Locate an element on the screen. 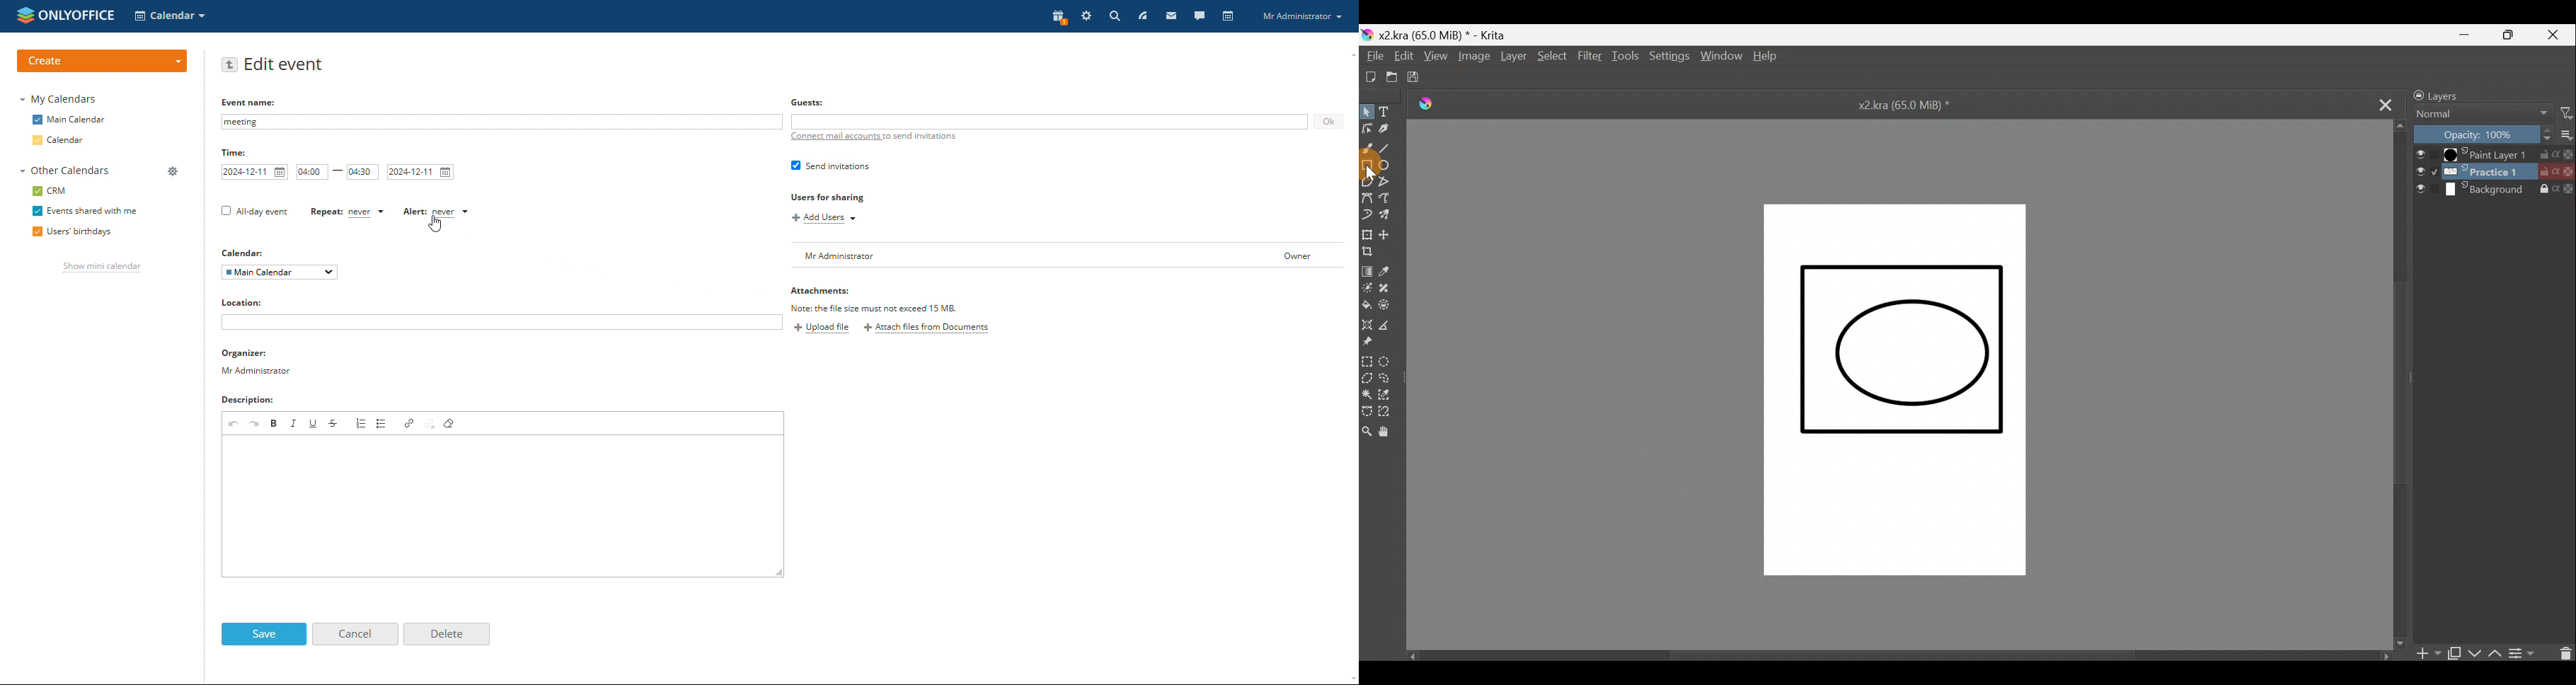 The height and width of the screenshot is (700, 2576).  is located at coordinates (809, 103).